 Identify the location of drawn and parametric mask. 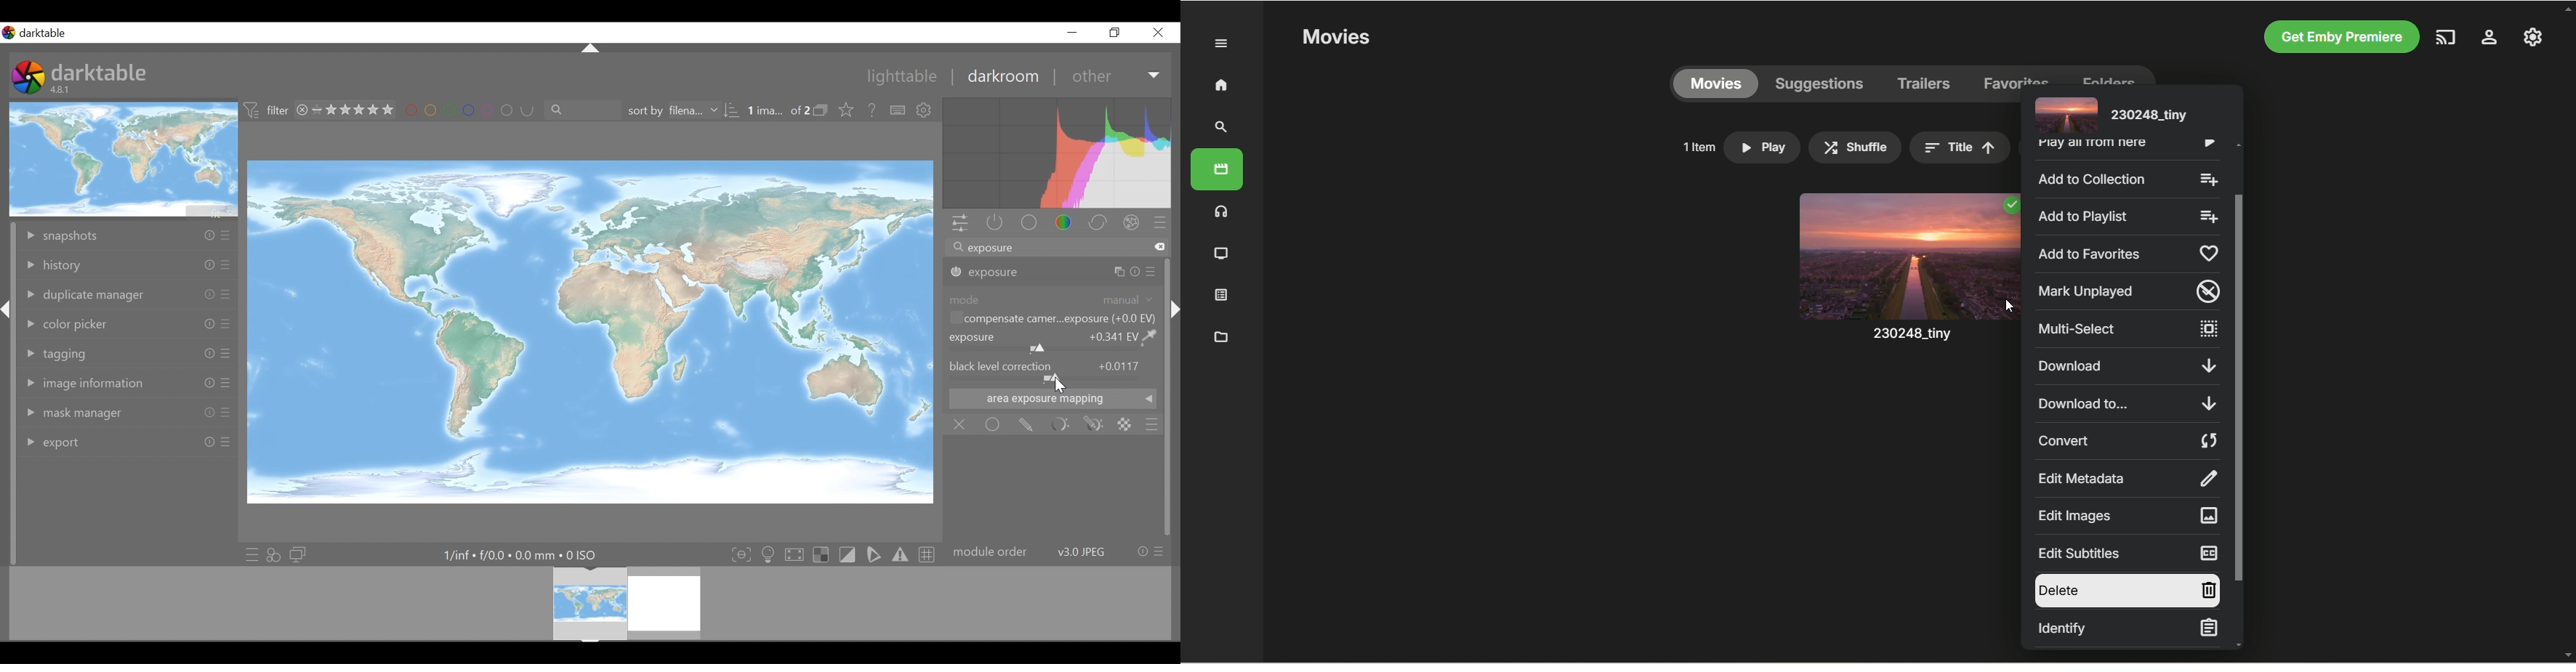
(1097, 424).